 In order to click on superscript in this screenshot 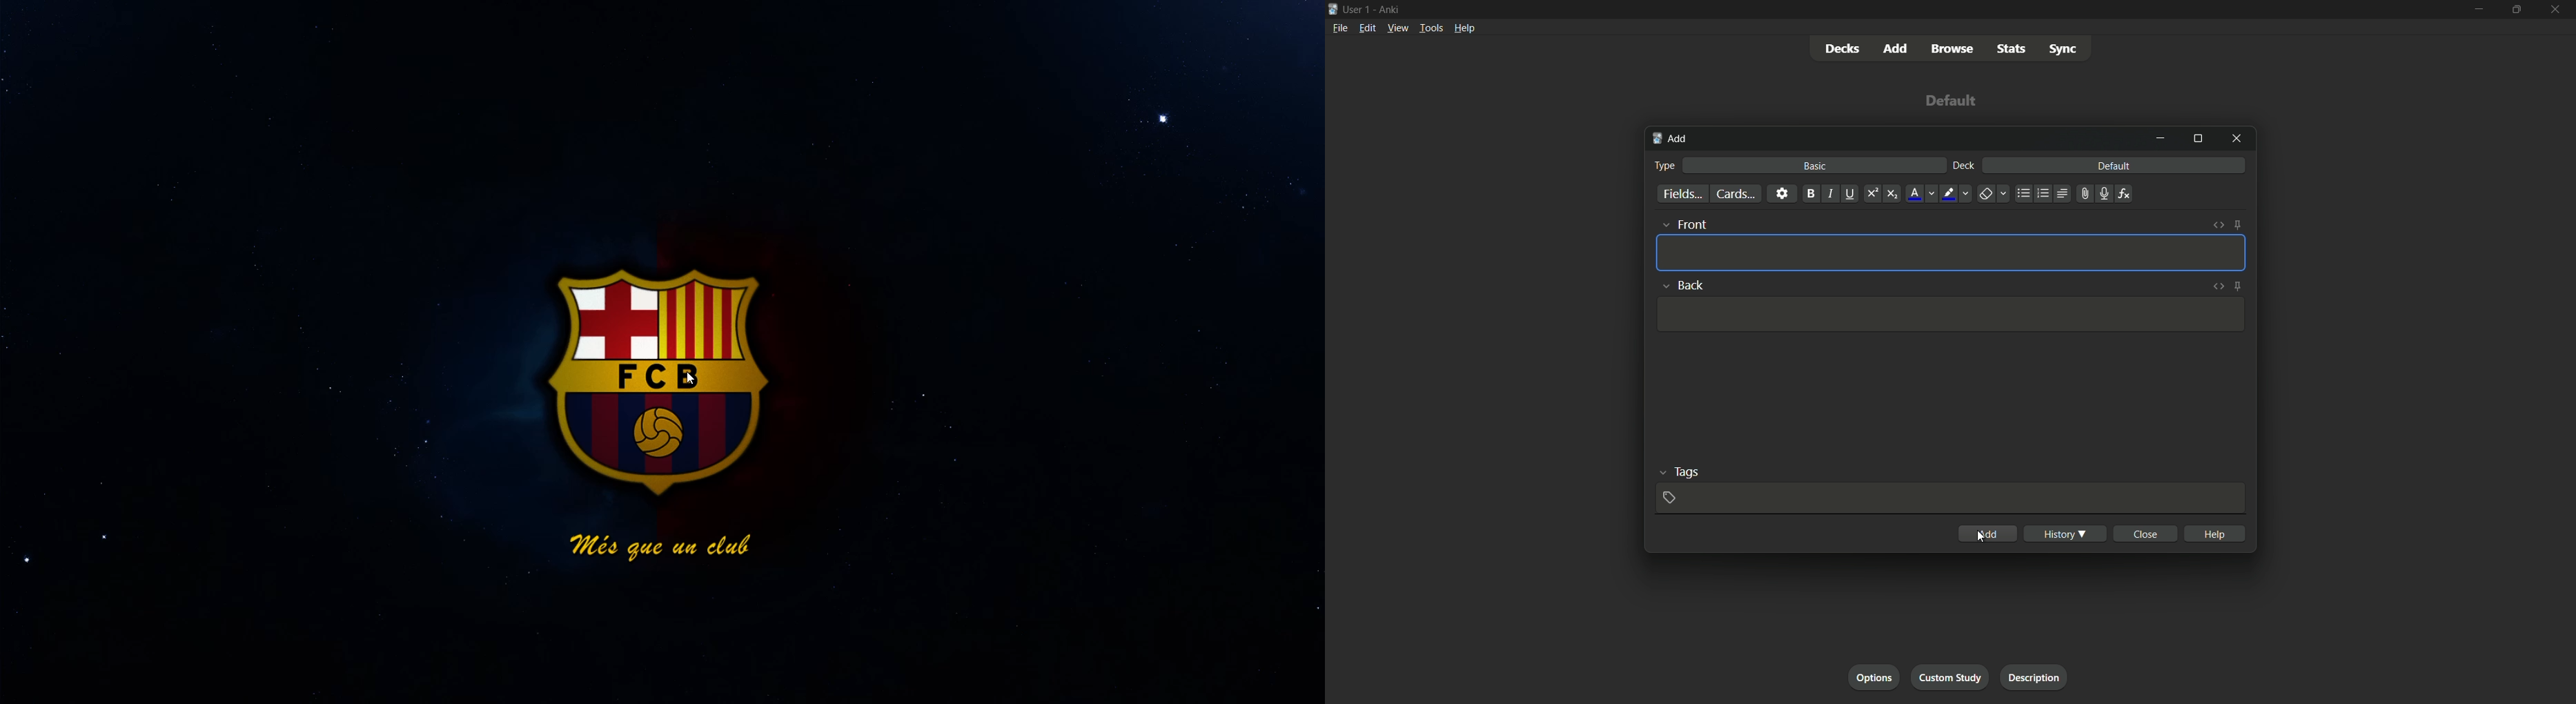, I will do `click(1872, 194)`.